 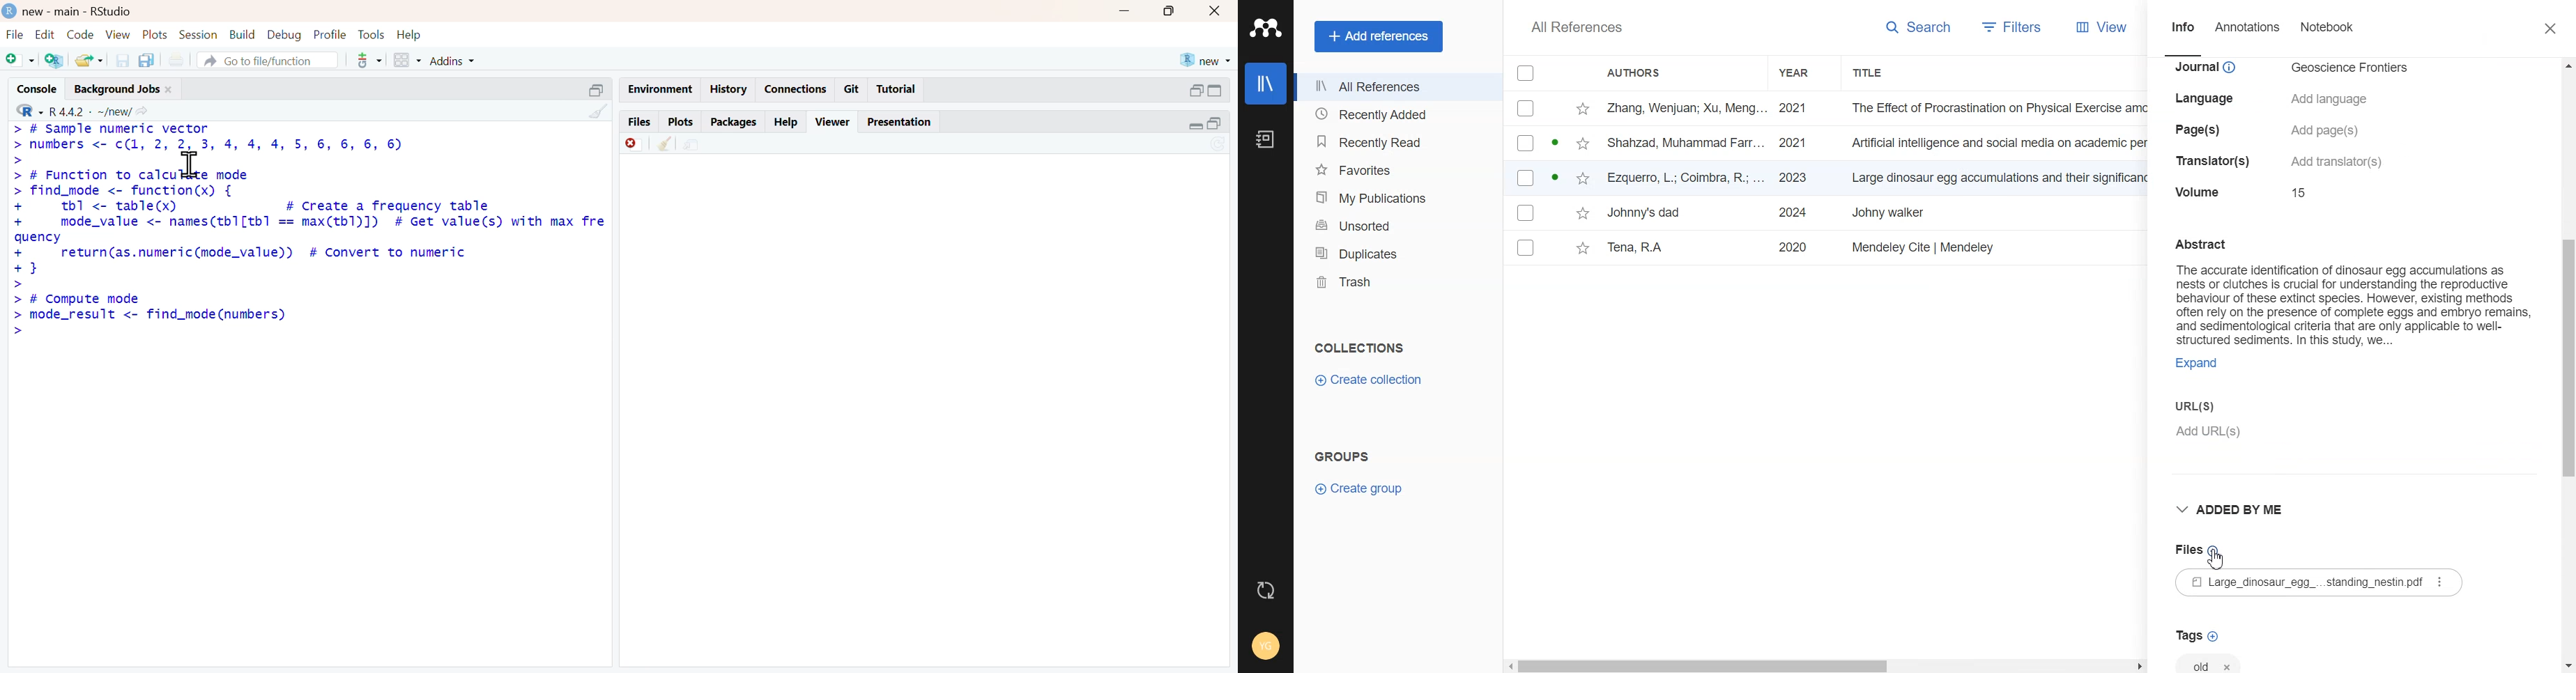 I want to click on share folder as, so click(x=90, y=61).